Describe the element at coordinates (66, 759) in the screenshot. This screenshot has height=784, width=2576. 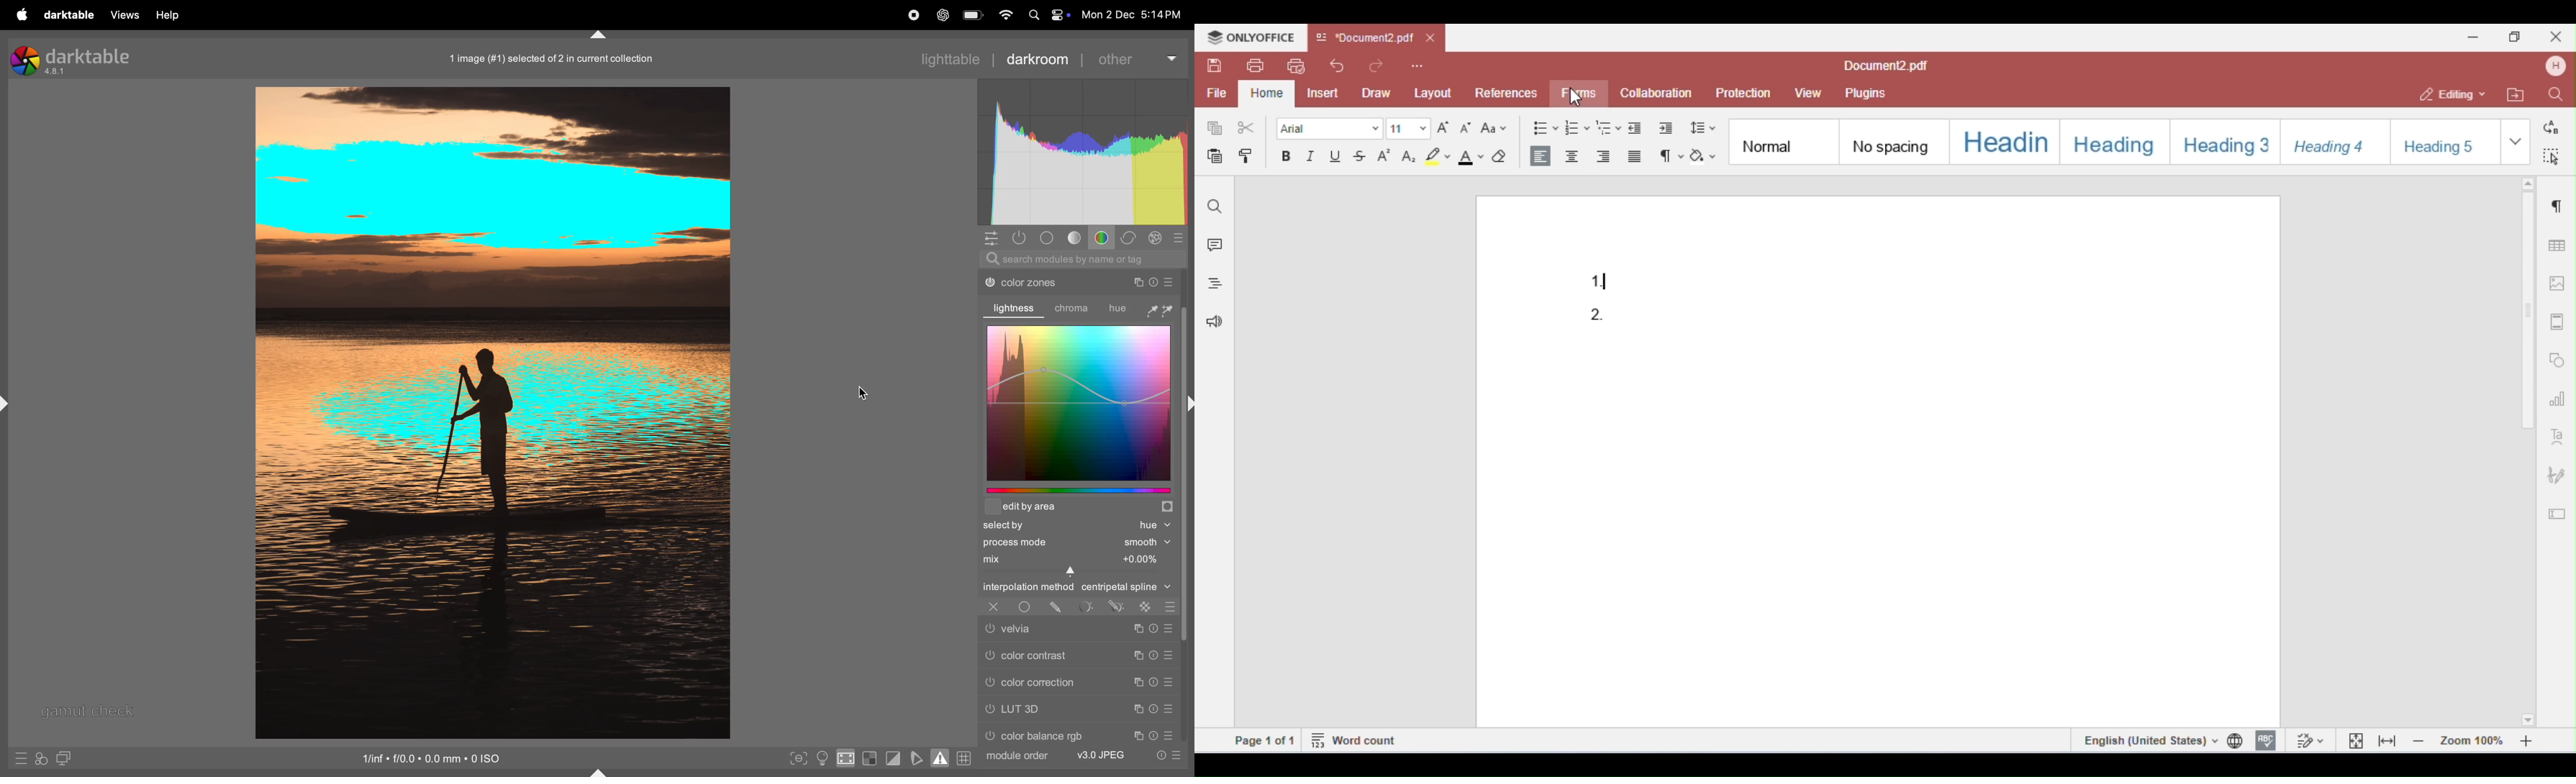
I see `display second window` at that location.